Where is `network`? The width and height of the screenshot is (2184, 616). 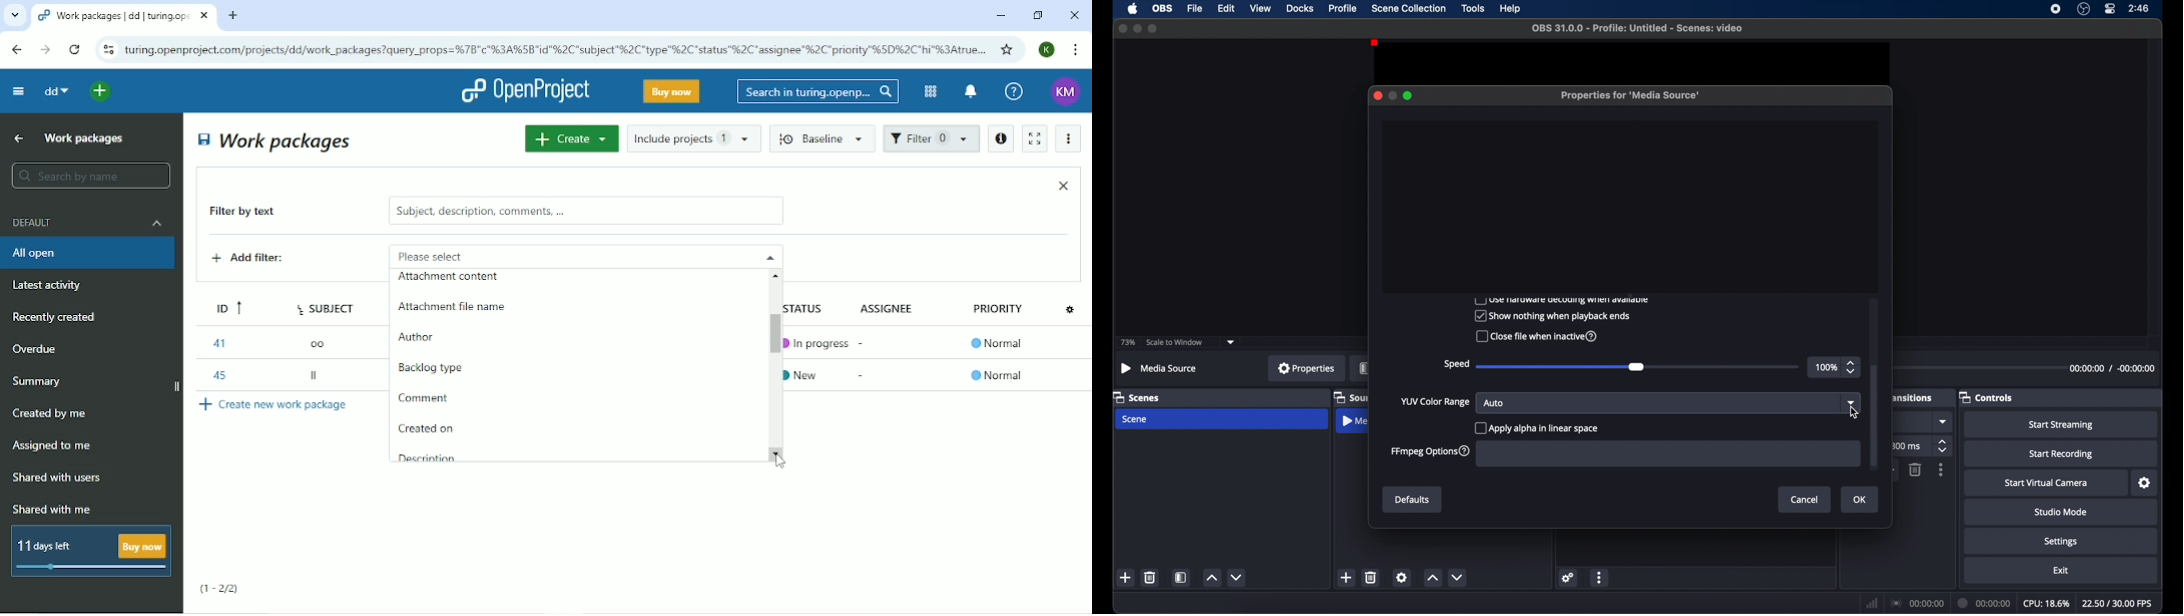
network is located at coordinates (1872, 603).